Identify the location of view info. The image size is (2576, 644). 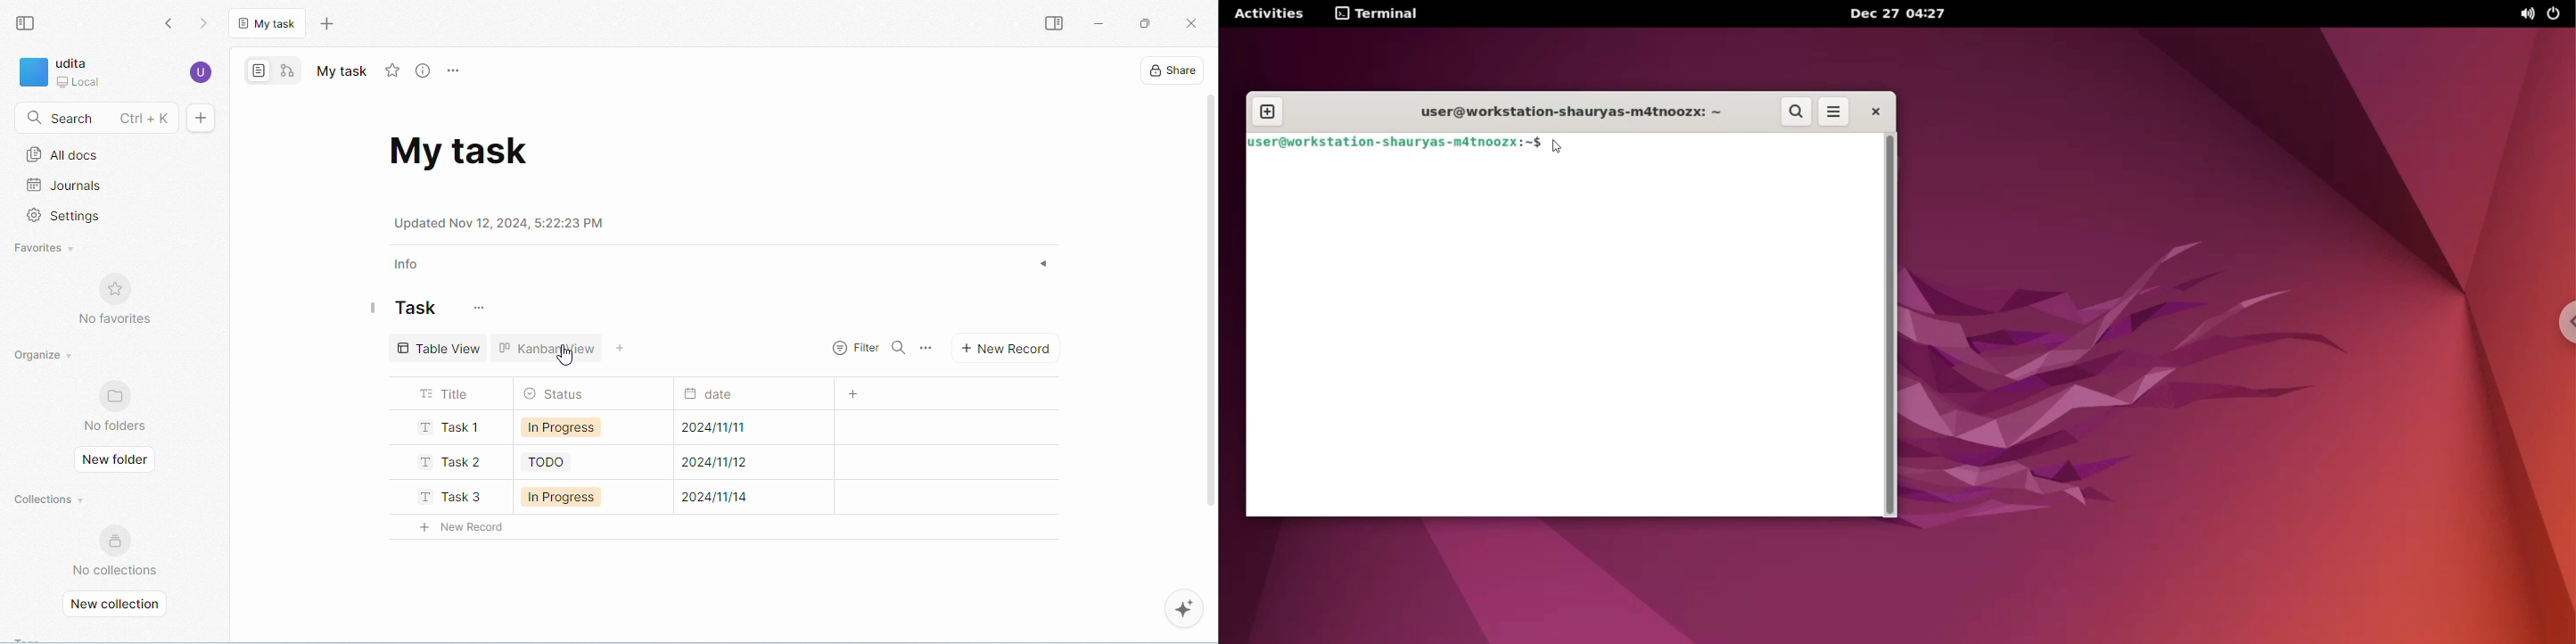
(425, 72).